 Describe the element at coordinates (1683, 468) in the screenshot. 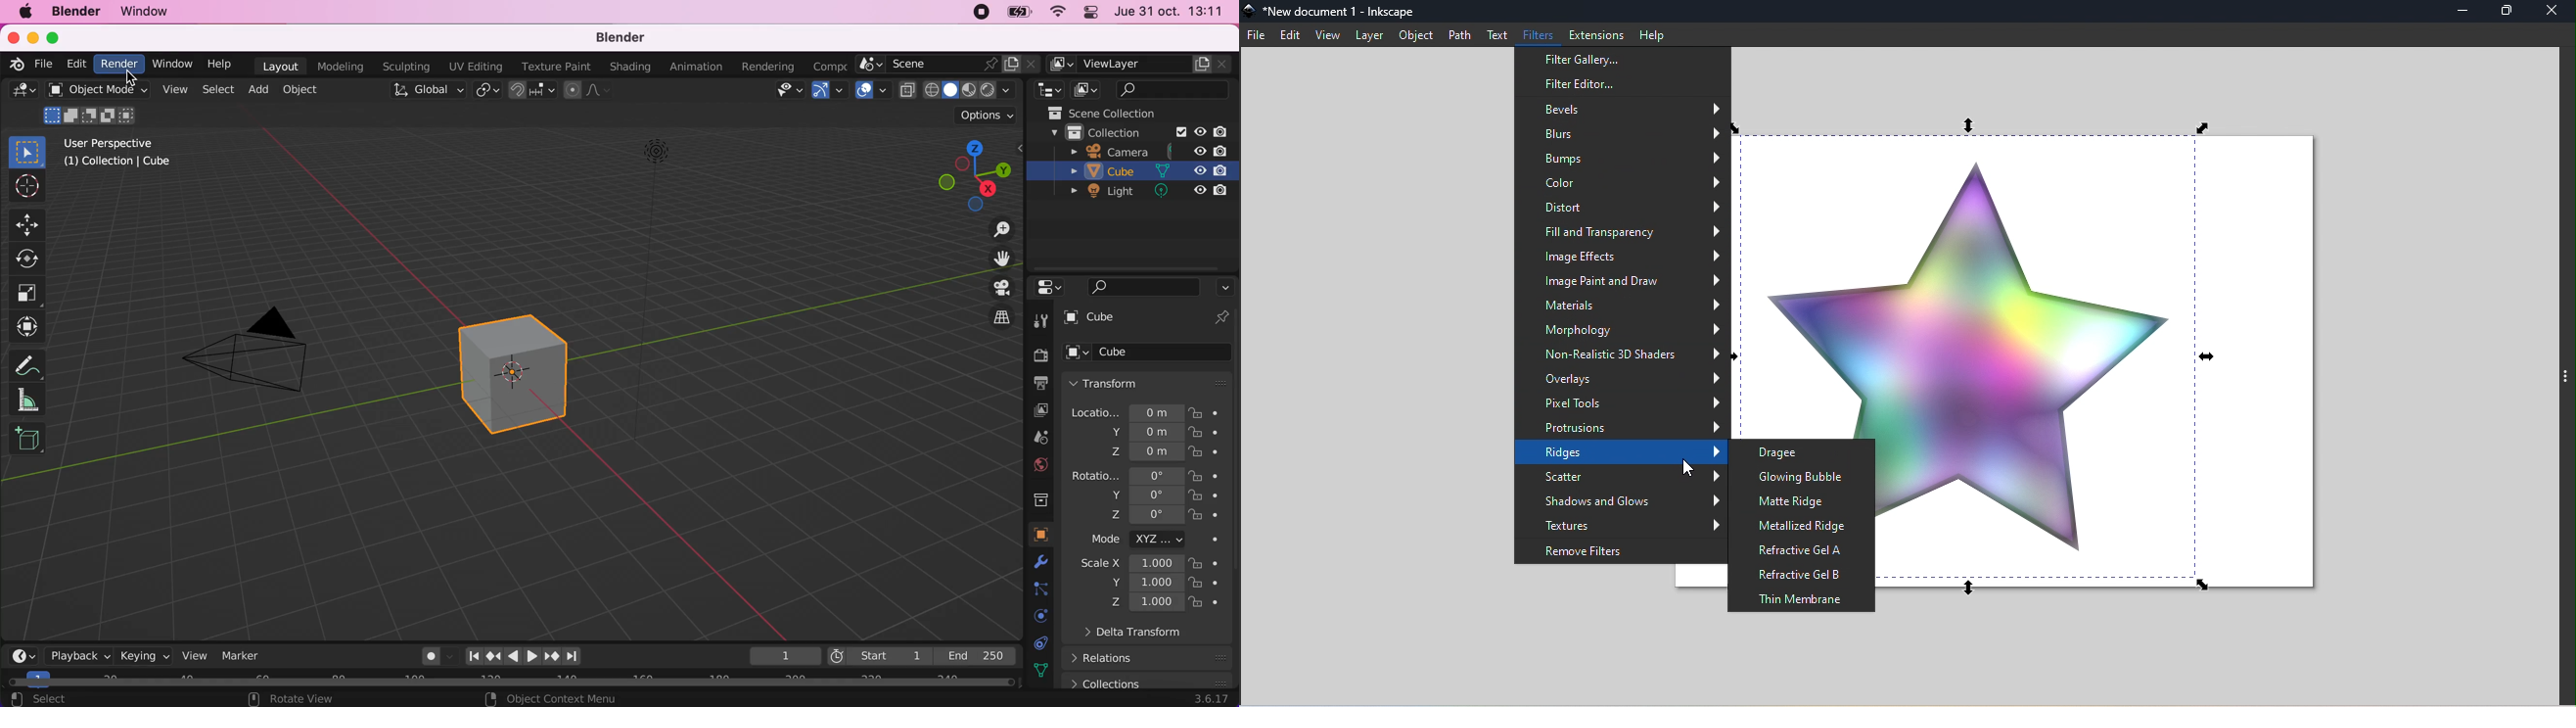

I see `cursor` at that location.